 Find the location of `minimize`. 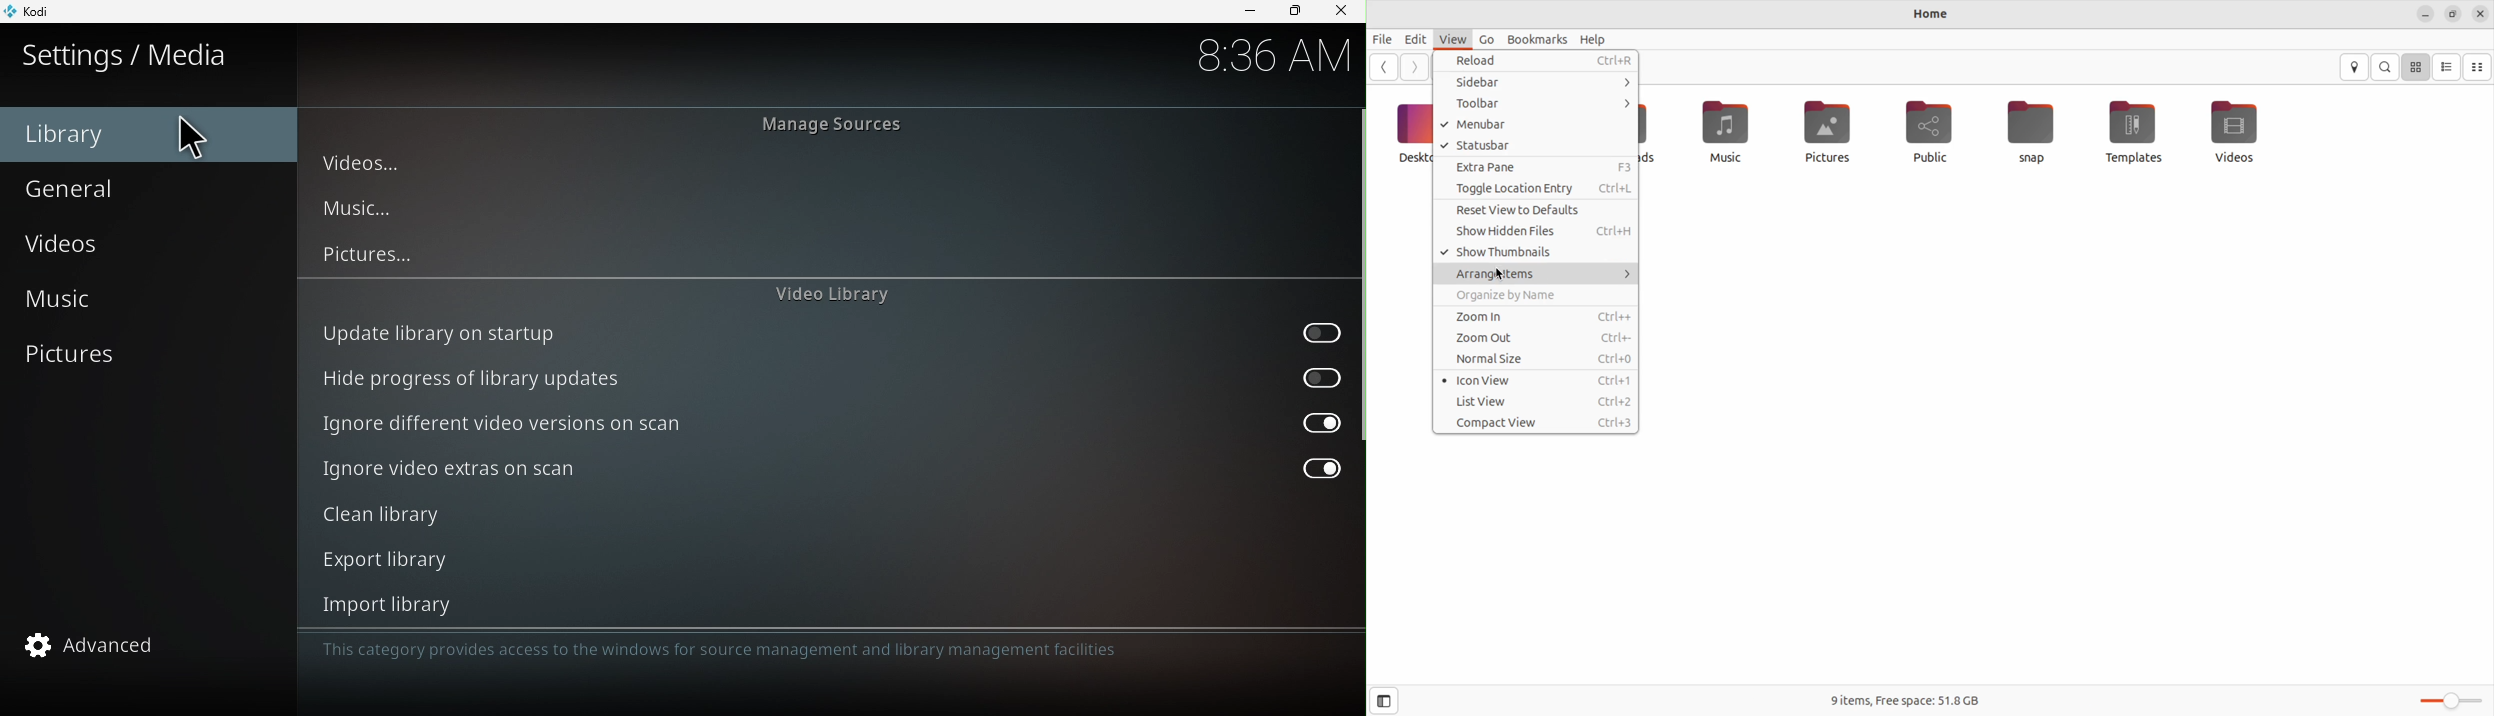

minimize is located at coordinates (2425, 15).